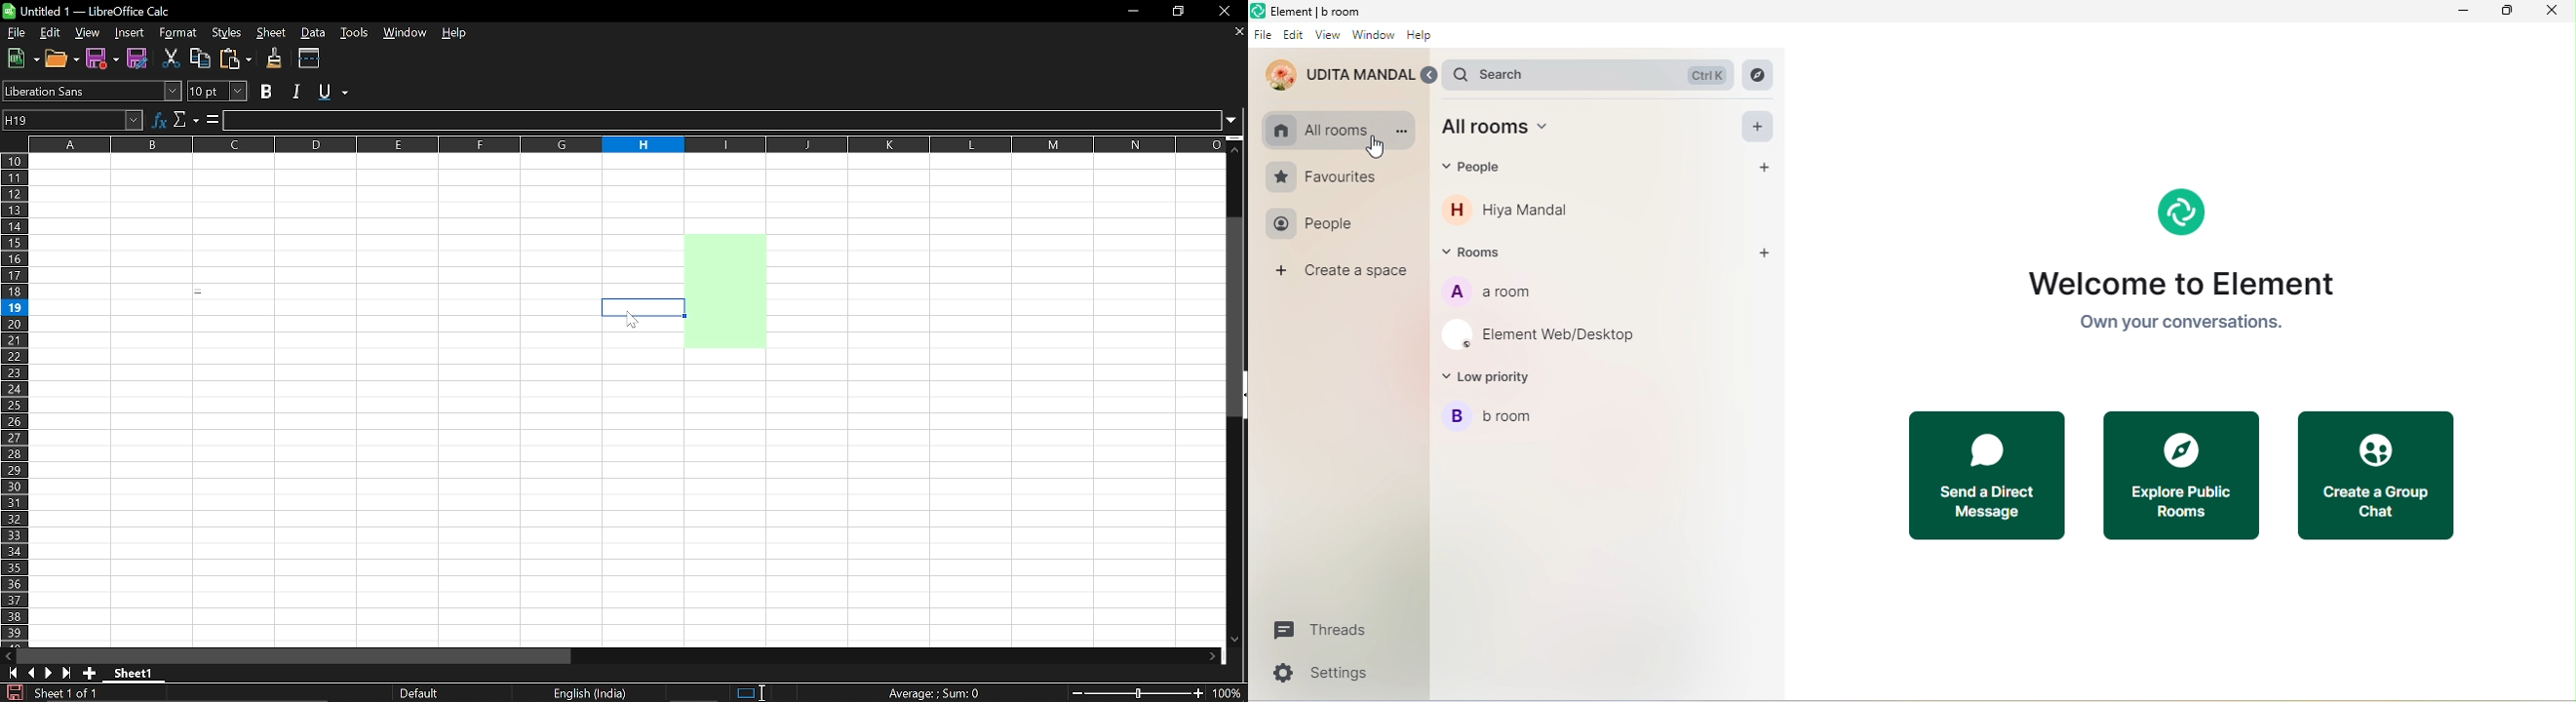 The height and width of the screenshot is (728, 2576). Describe the element at coordinates (1224, 11) in the screenshot. I see `CLose` at that location.